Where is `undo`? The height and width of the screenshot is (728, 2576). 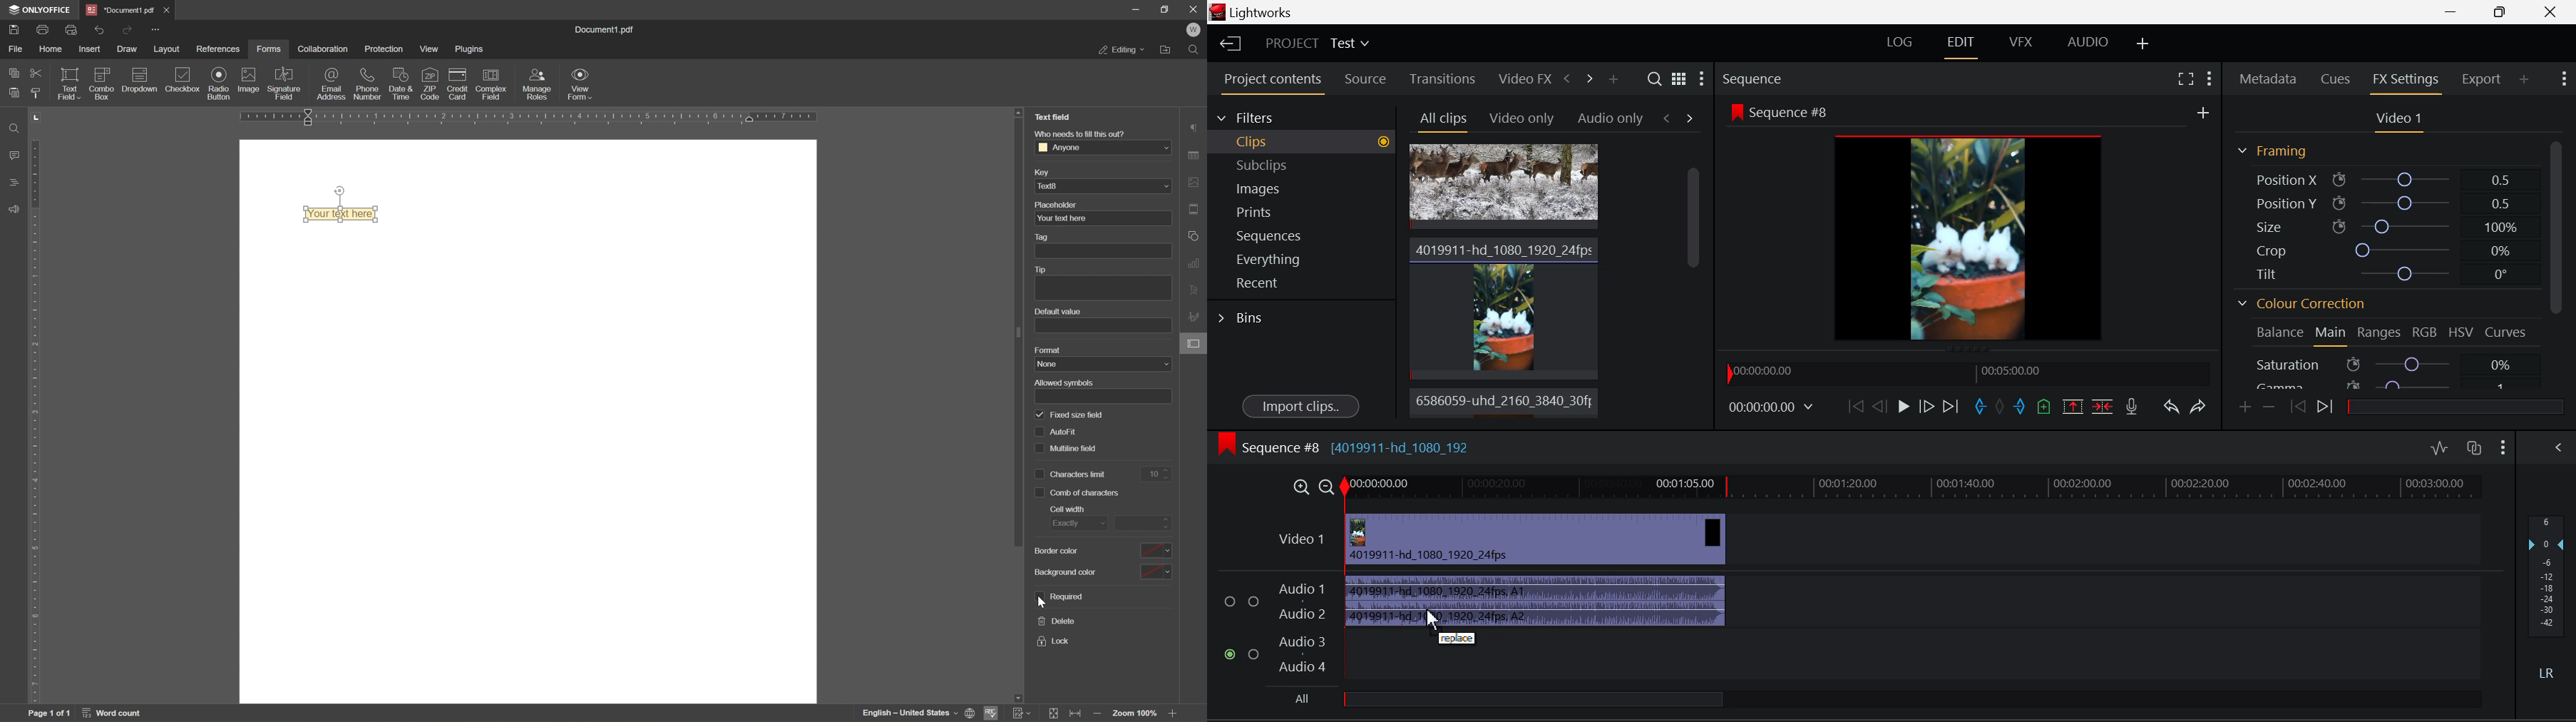 undo is located at coordinates (126, 32).